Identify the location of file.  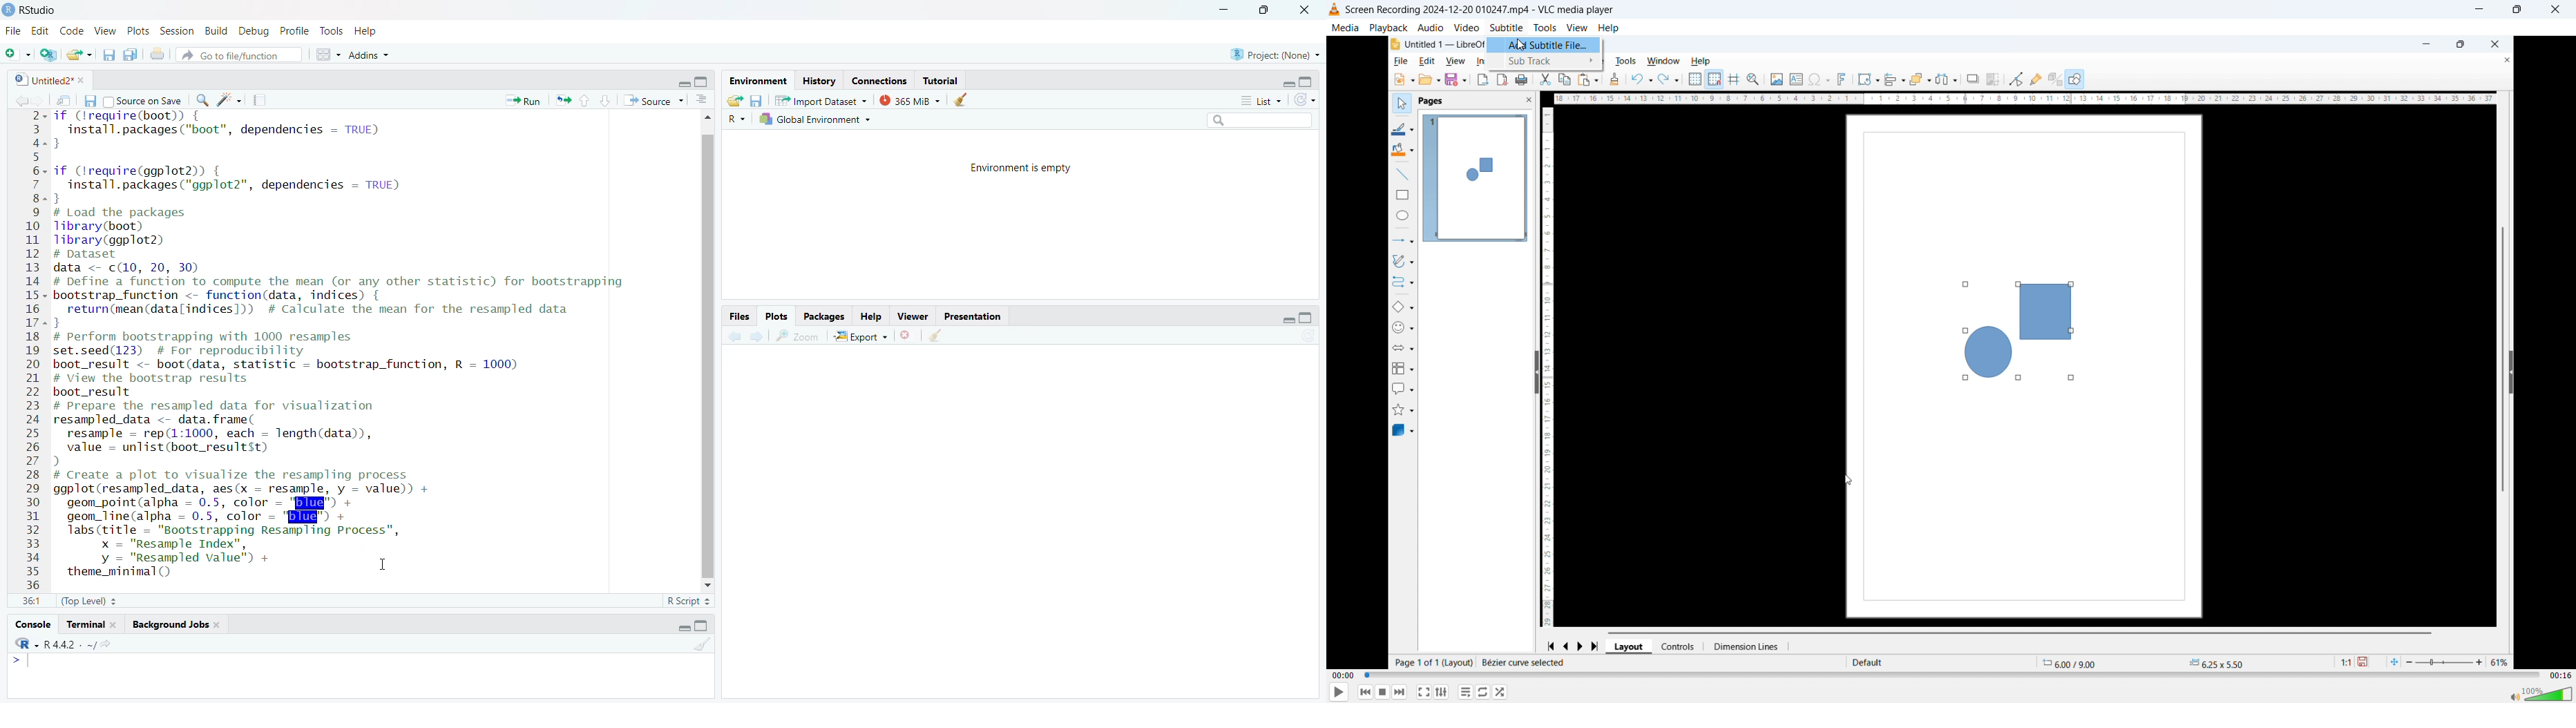
(12, 29).